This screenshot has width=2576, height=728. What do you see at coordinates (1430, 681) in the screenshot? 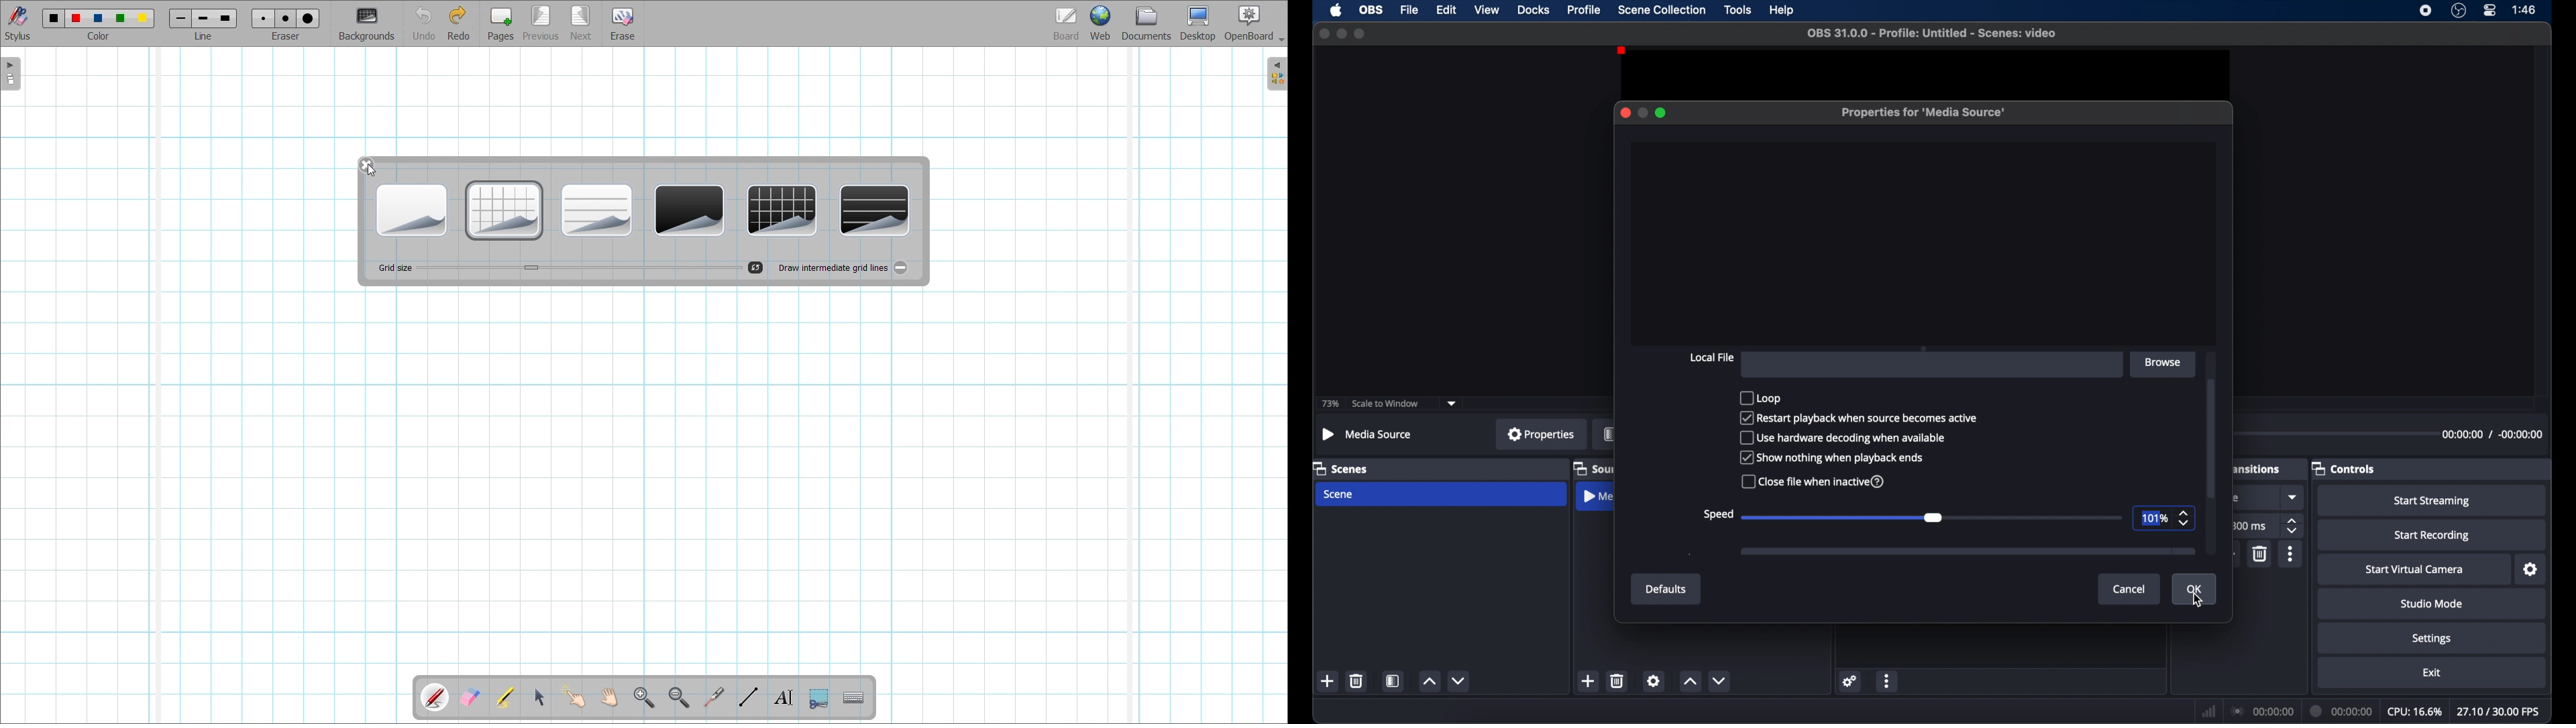
I see `increment` at bounding box center [1430, 681].